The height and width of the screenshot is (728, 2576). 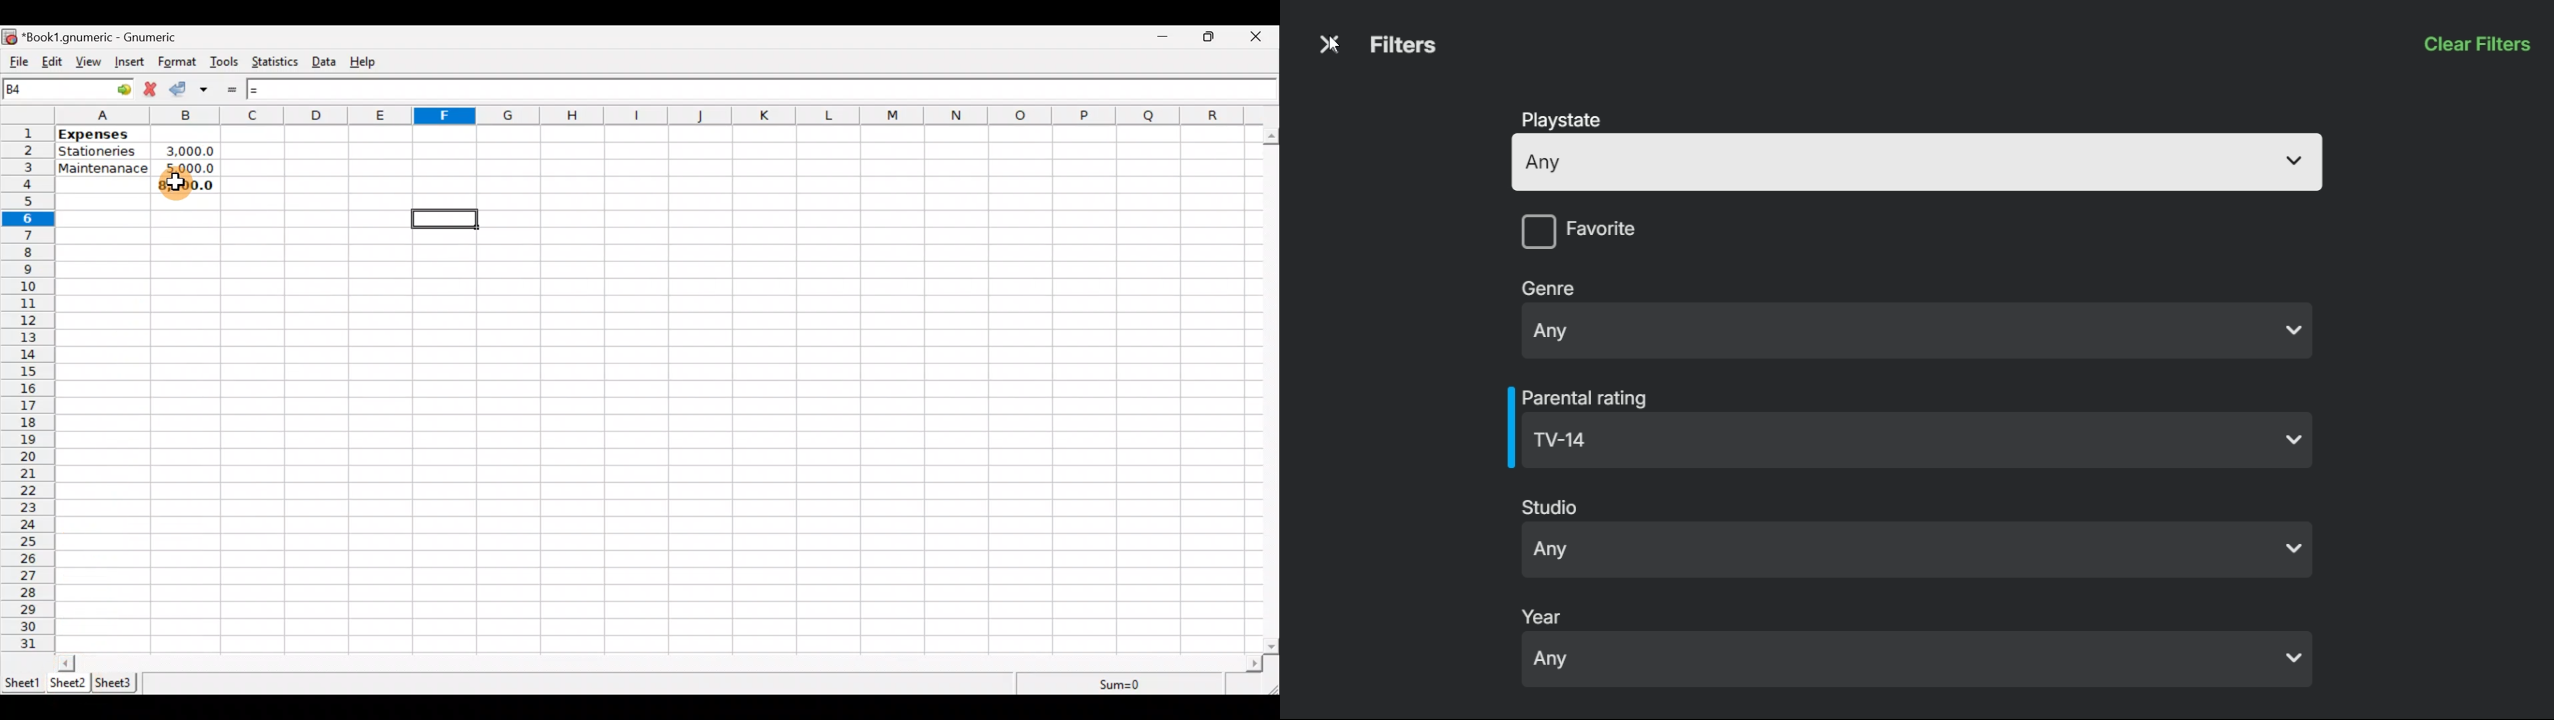 What do you see at coordinates (189, 168) in the screenshot?
I see `5000` at bounding box center [189, 168].